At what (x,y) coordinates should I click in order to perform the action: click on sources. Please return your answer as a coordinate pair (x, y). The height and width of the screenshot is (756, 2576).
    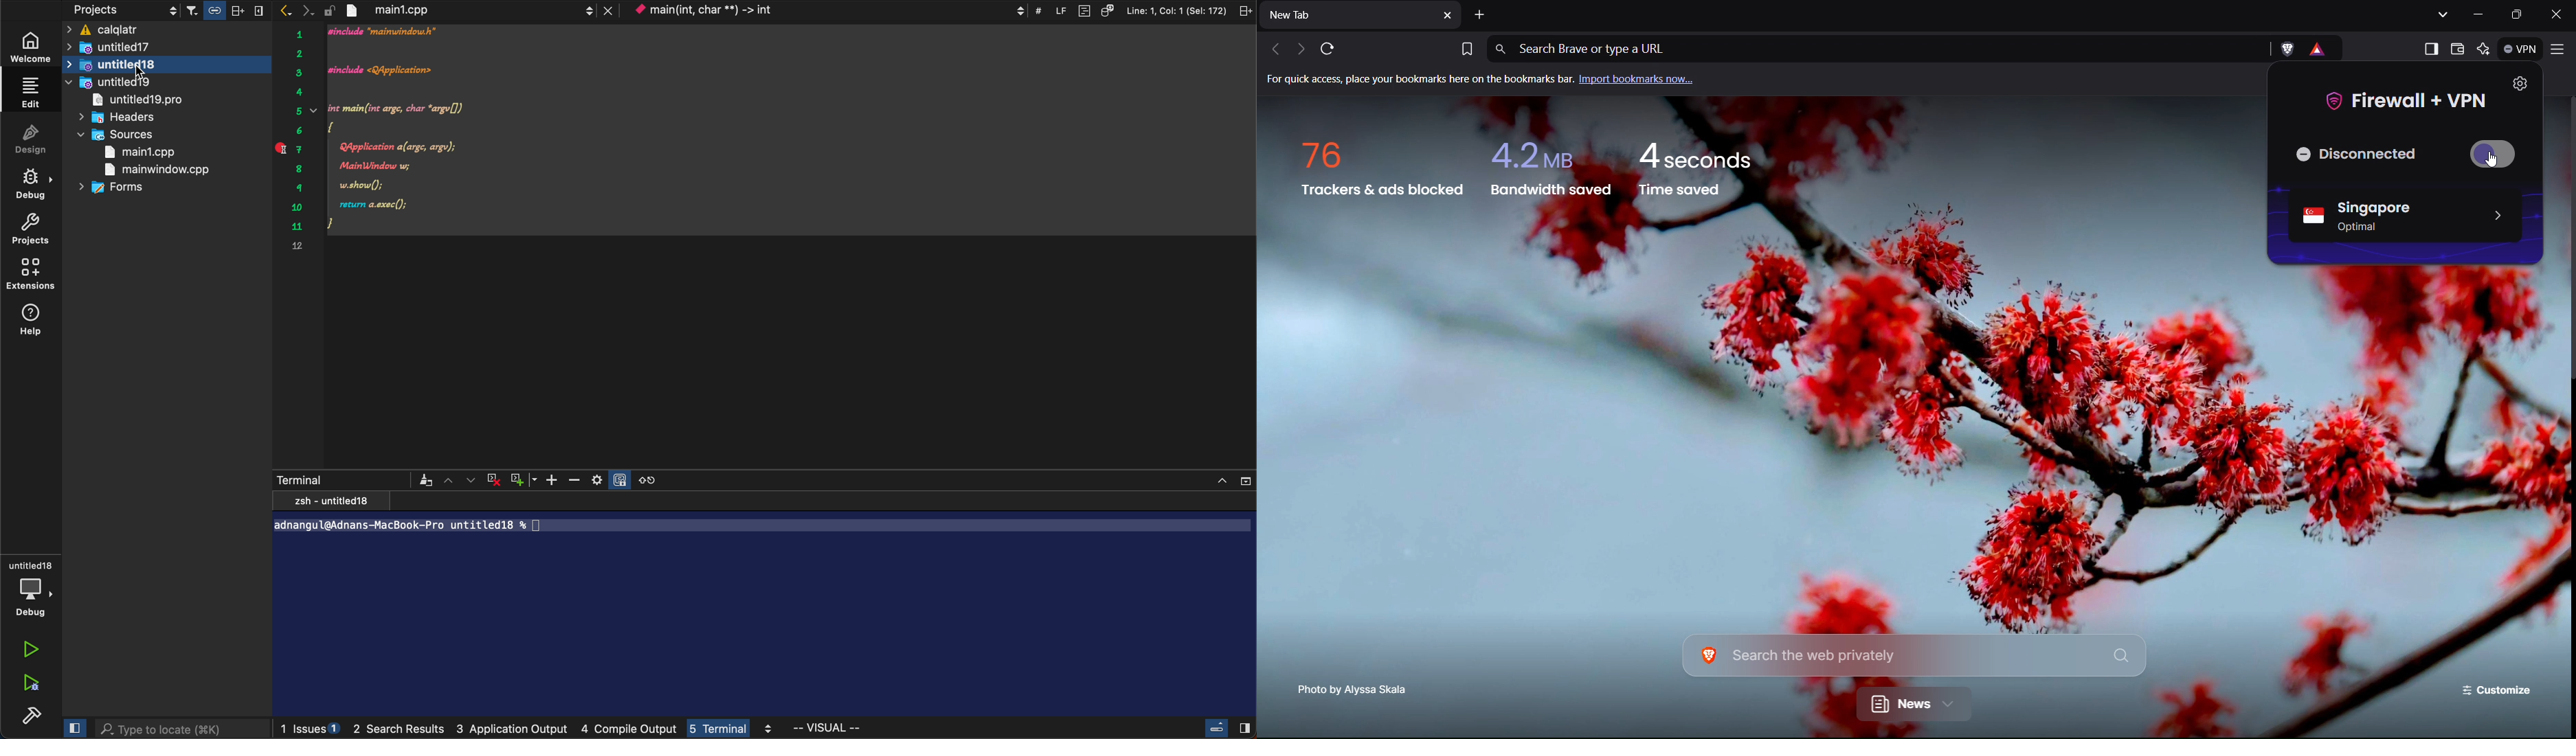
    Looking at the image, I should click on (124, 133).